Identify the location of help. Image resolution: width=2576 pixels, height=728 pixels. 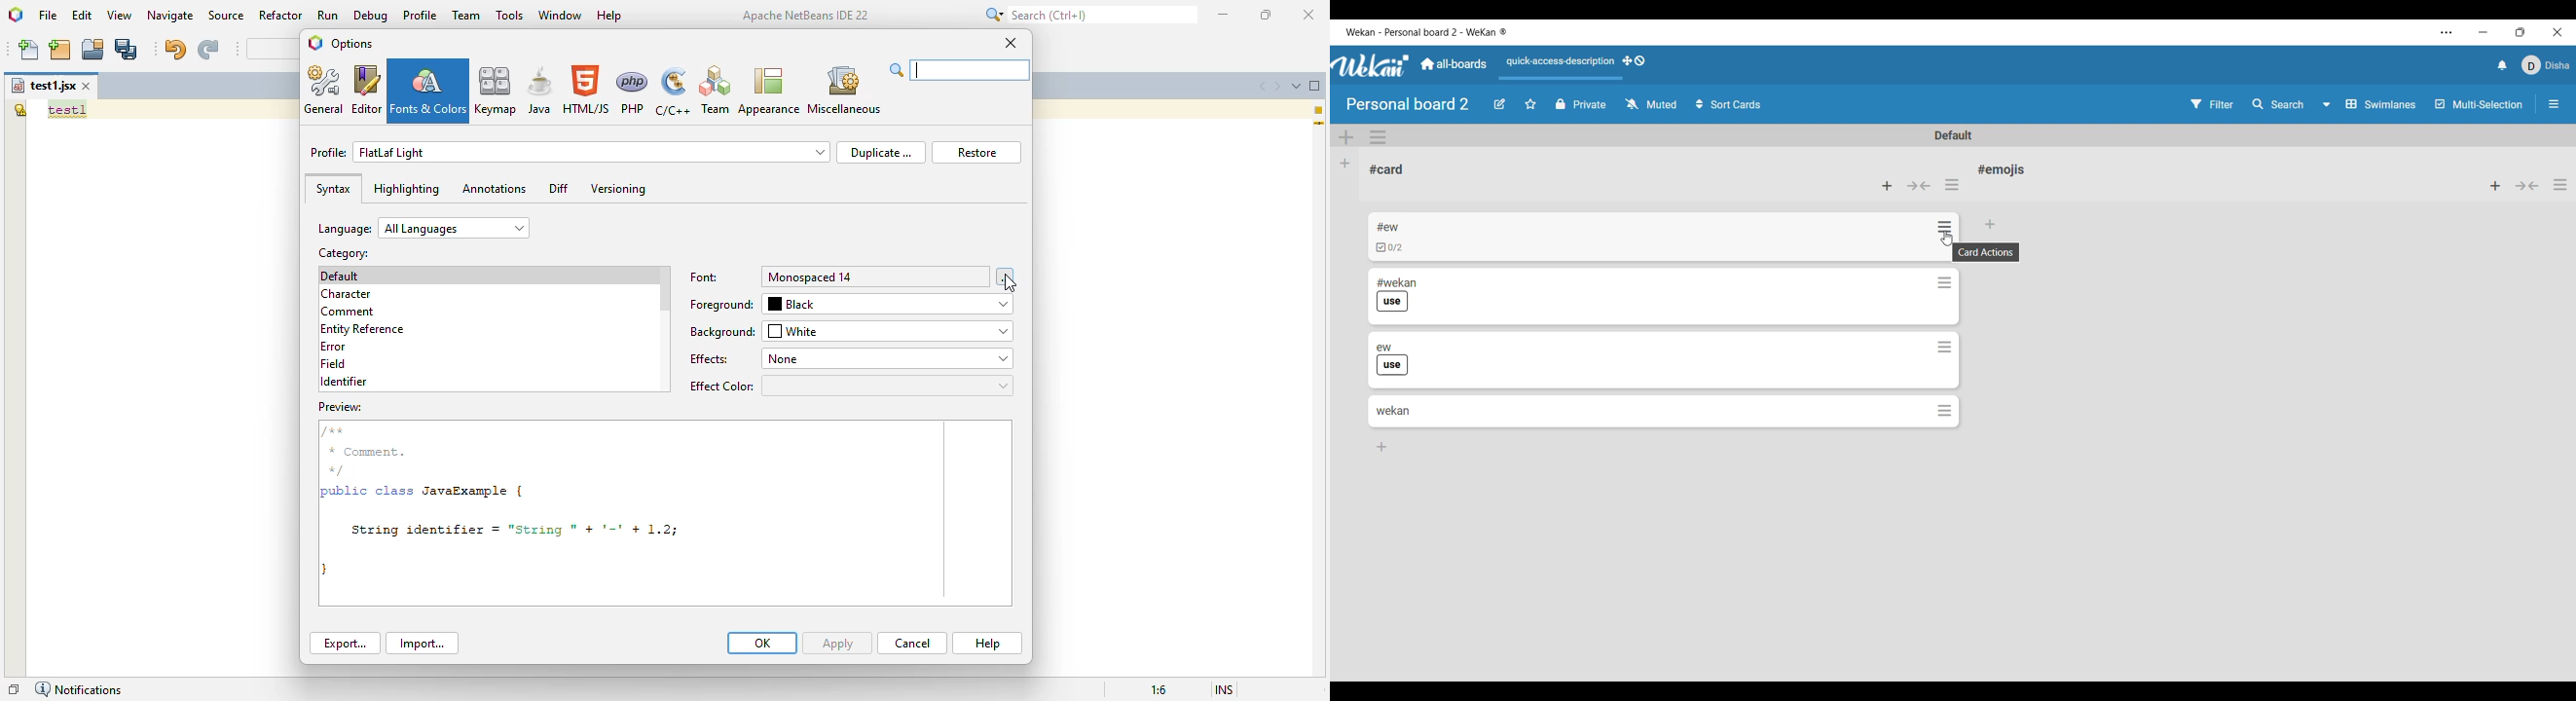
(987, 644).